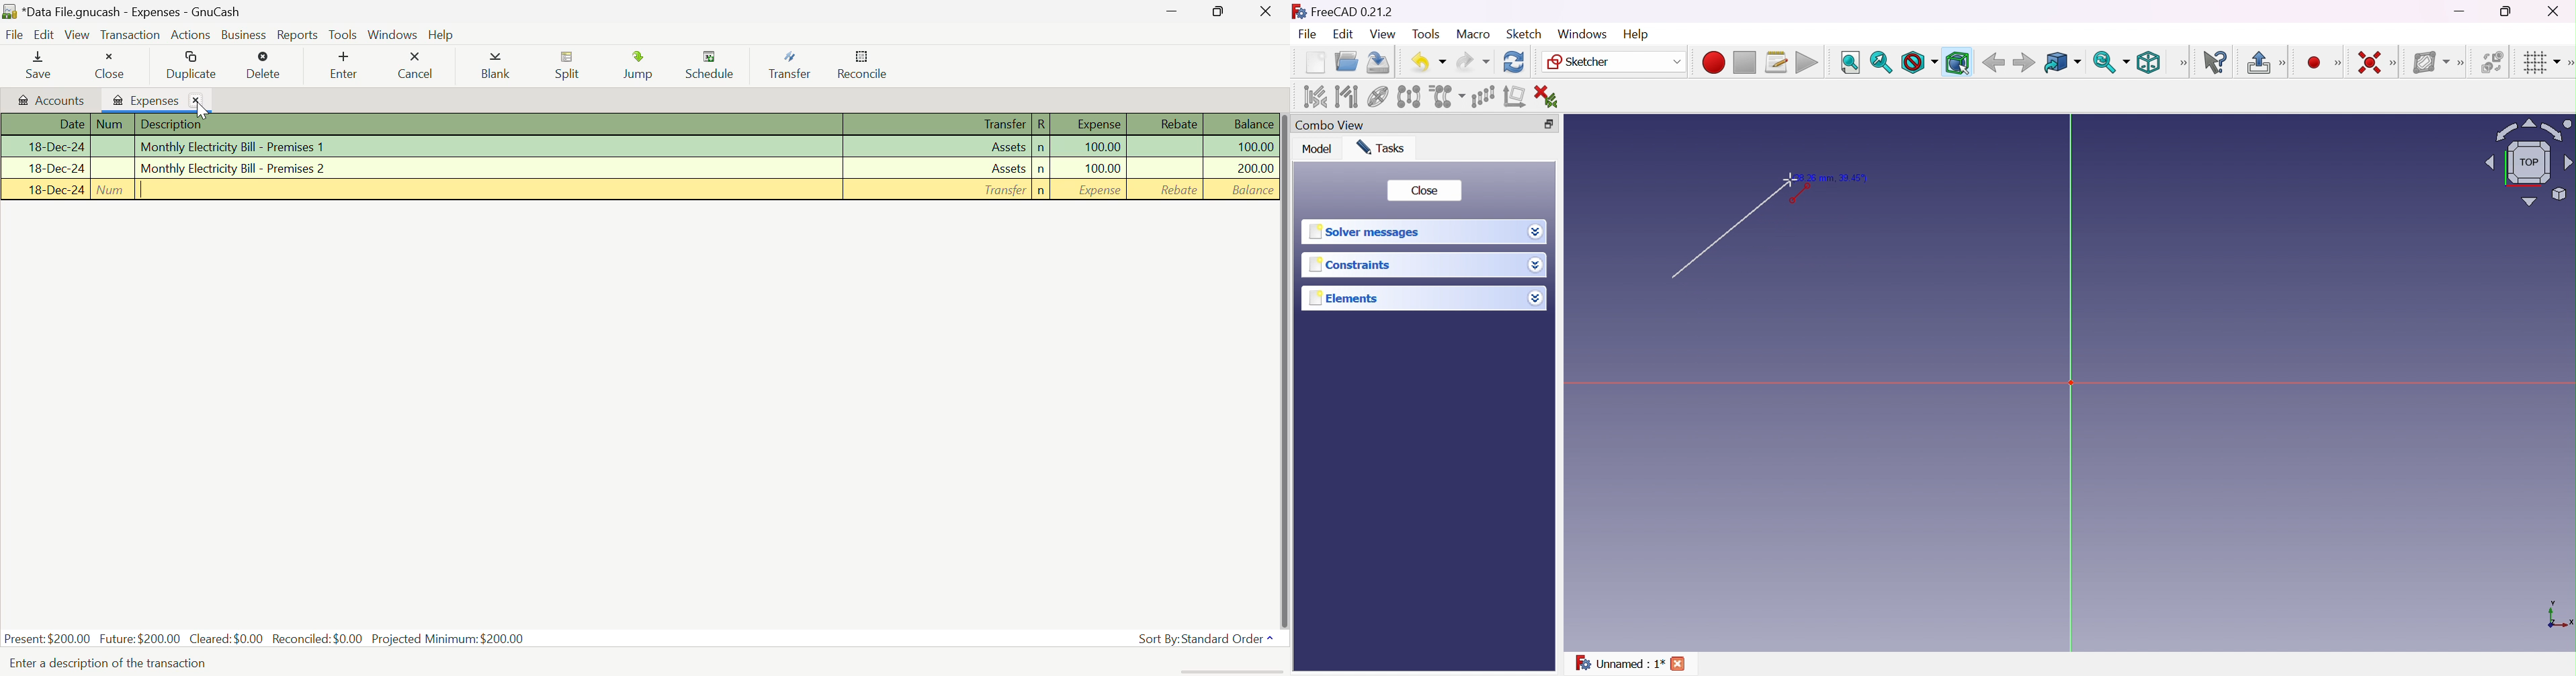 This screenshot has width=2576, height=700. What do you see at coordinates (1712, 62) in the screenshot?
I see `Macros recording` at bounding box center [1712, 62].